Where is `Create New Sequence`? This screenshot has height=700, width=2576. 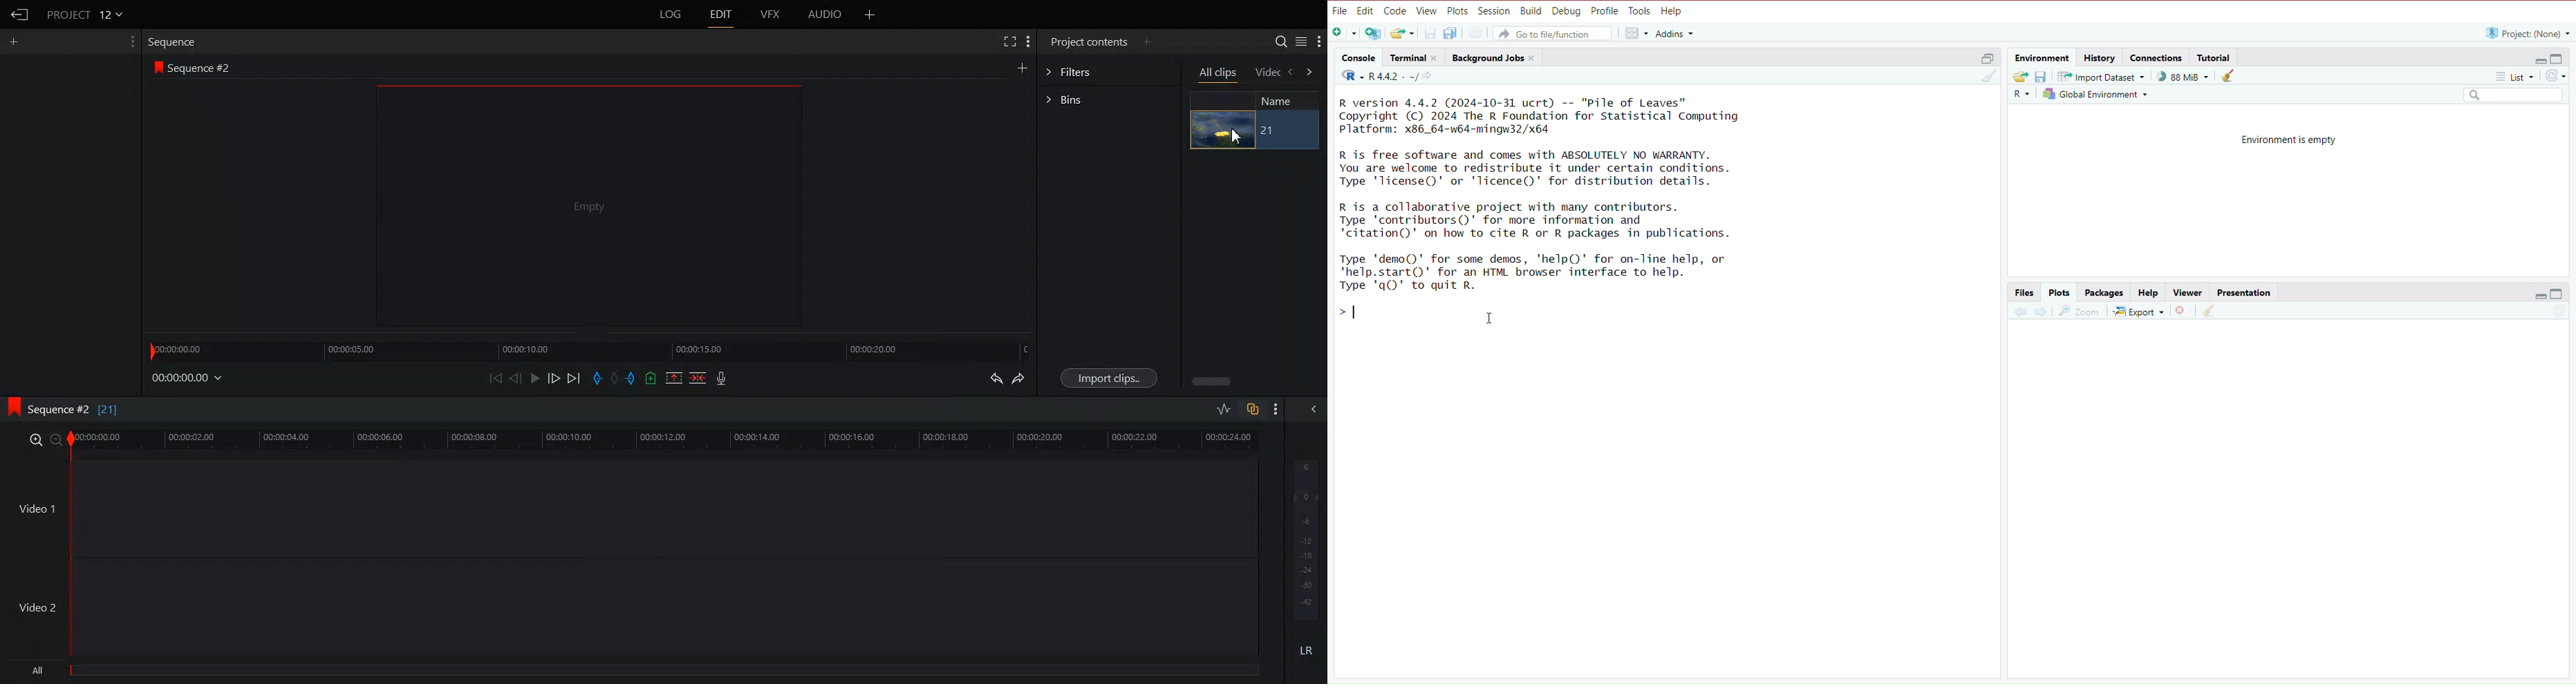 Create New Sequence is located at coordinates (1024, 67).